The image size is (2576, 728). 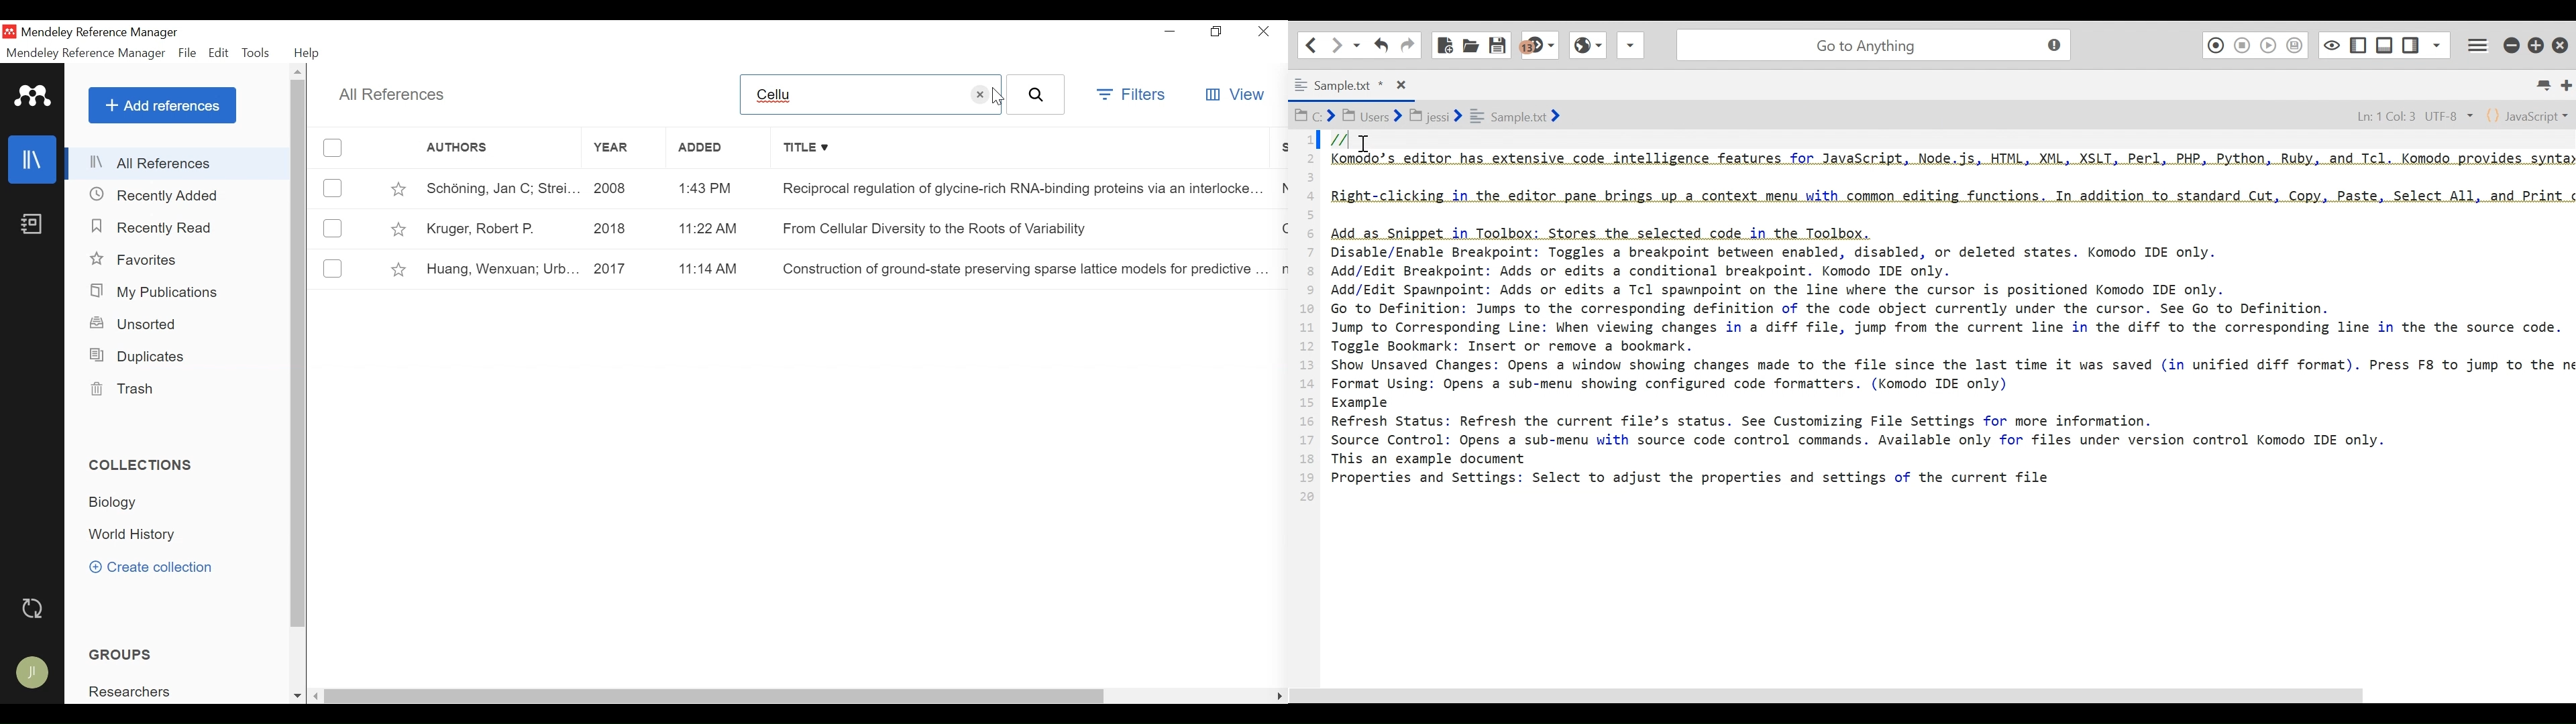 I want to click on Add References, so click(x=162, y=105).